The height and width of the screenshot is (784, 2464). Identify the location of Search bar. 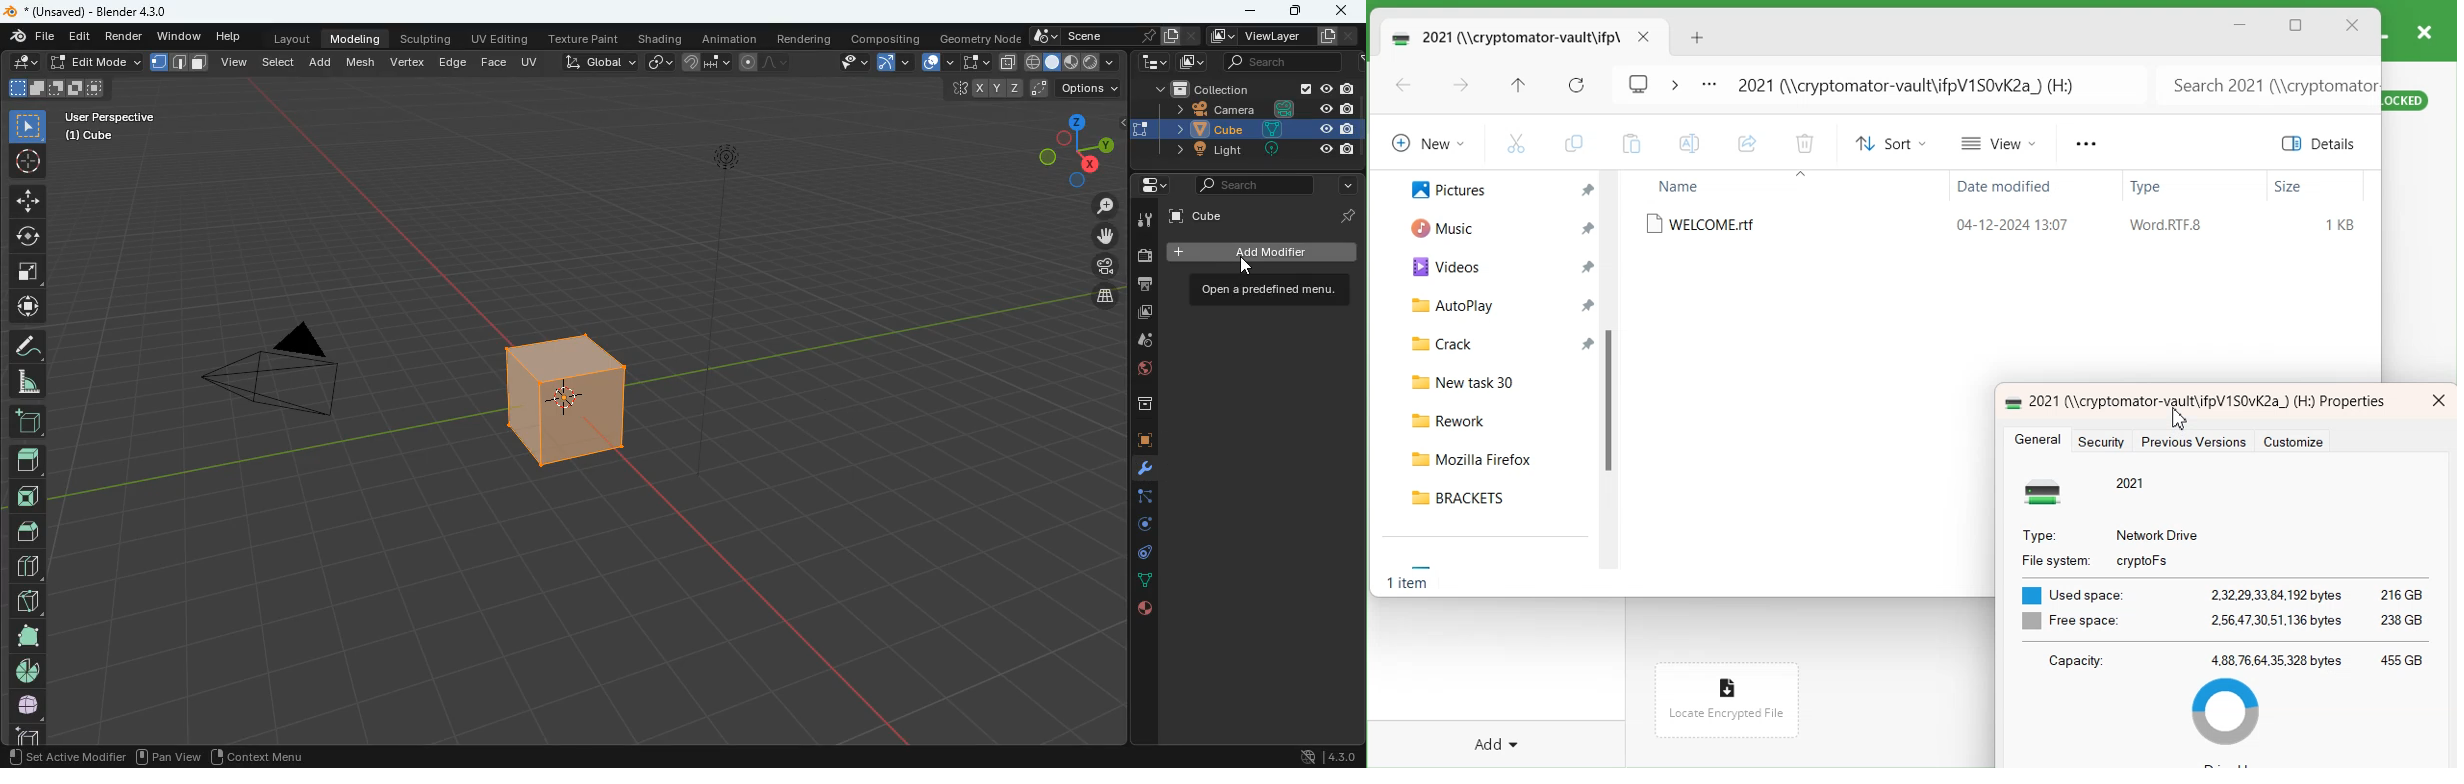
(2266, 85).